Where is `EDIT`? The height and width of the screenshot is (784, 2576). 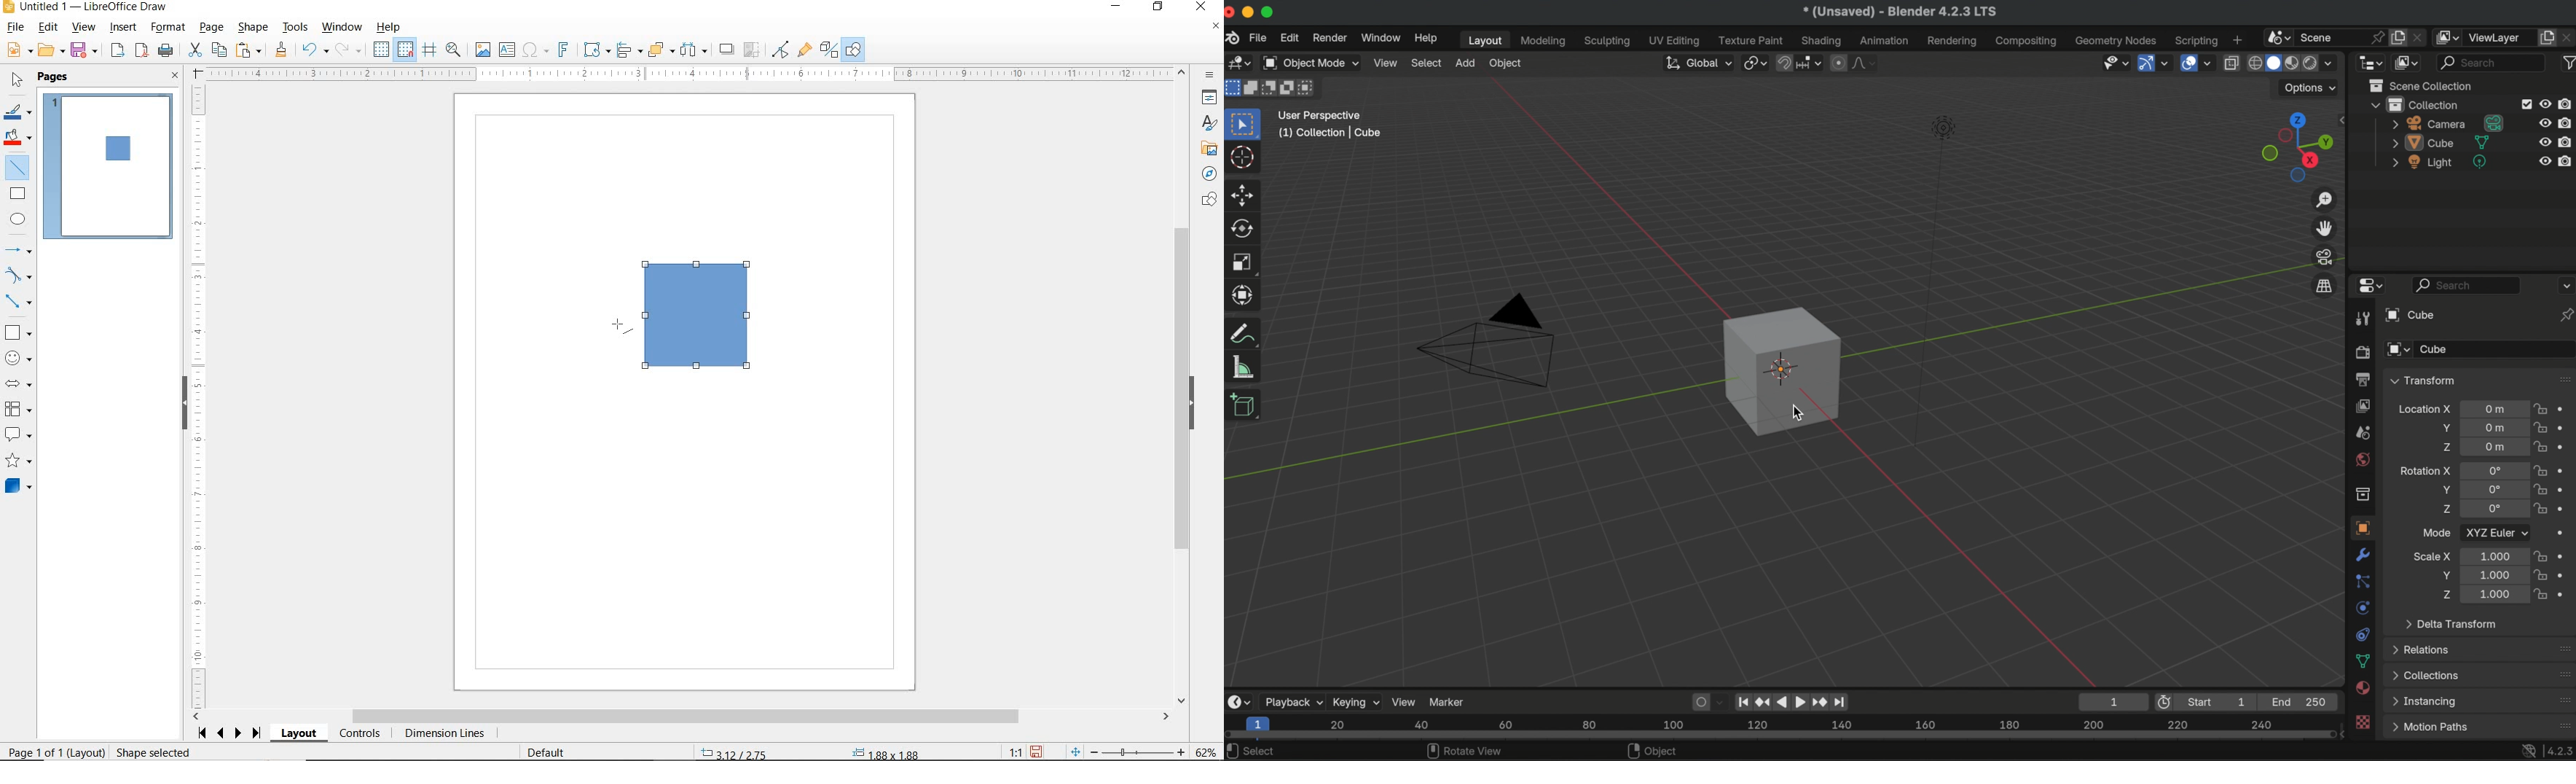
EDIT is located at coordinates (48, 27).